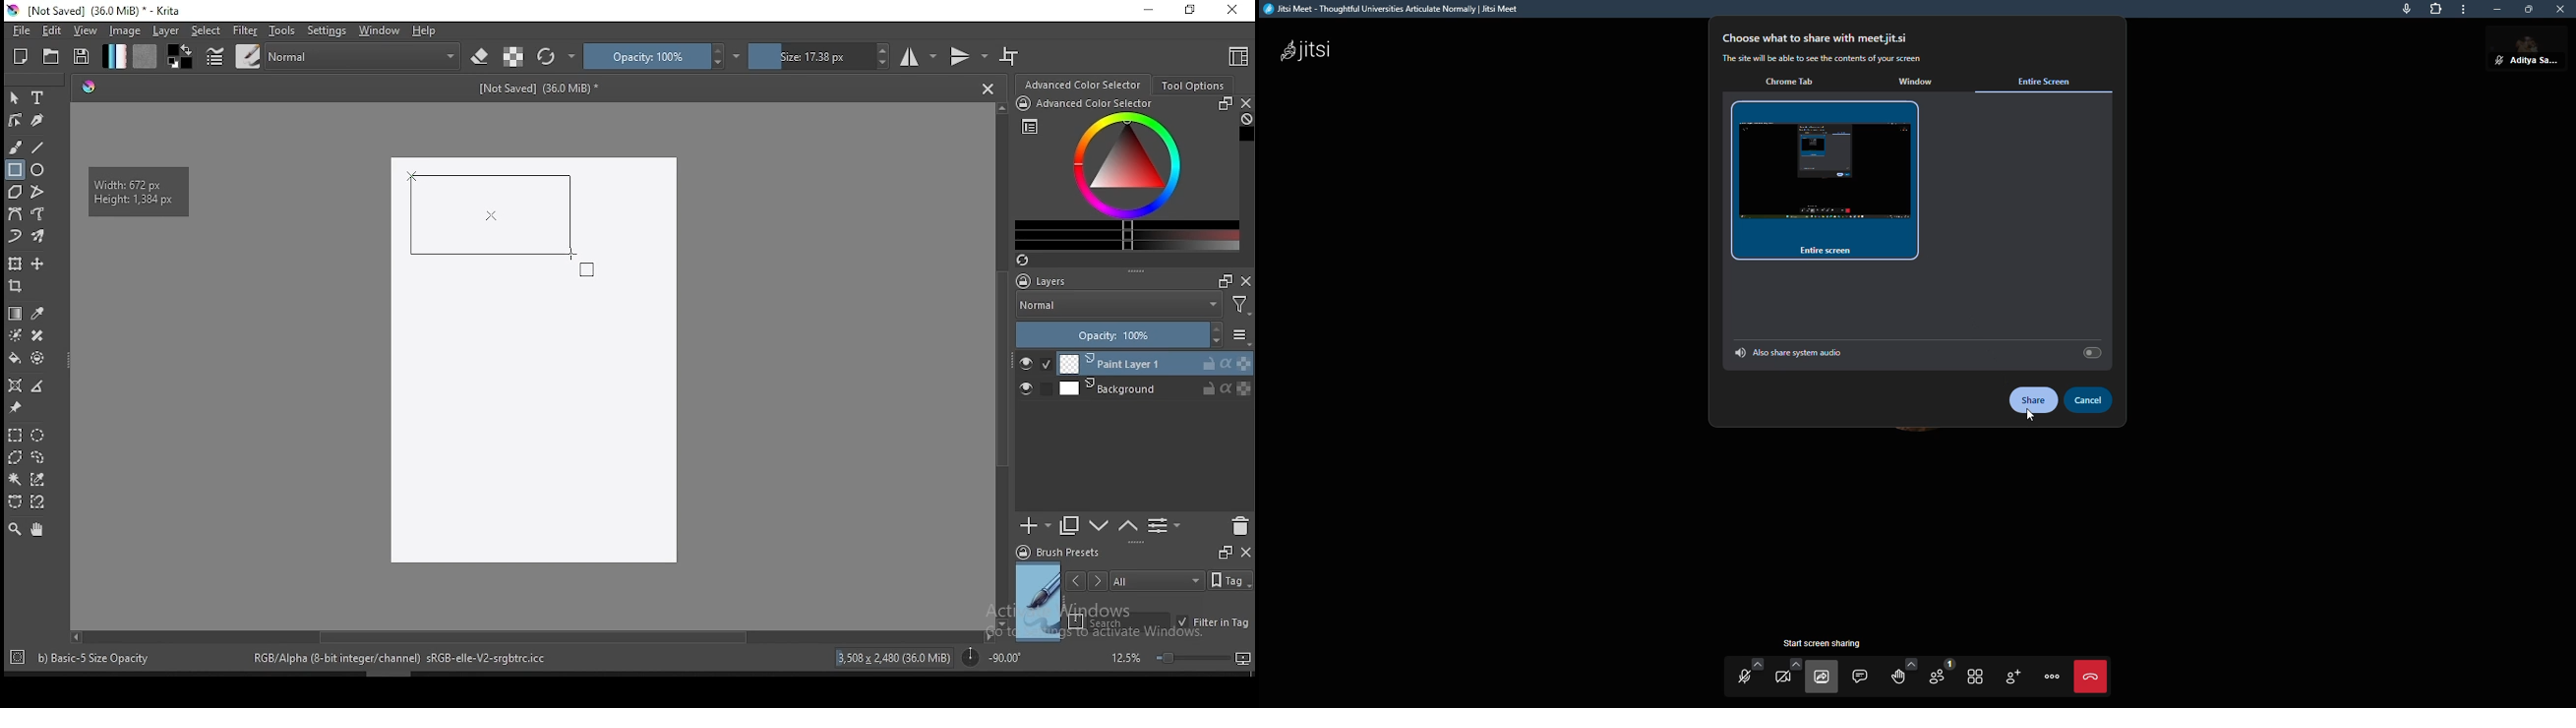 The image size is (2576, 728). Describe the element at coordinates (38, 314) in the screenshot. I see `pick a color from image and current layer` at that location.